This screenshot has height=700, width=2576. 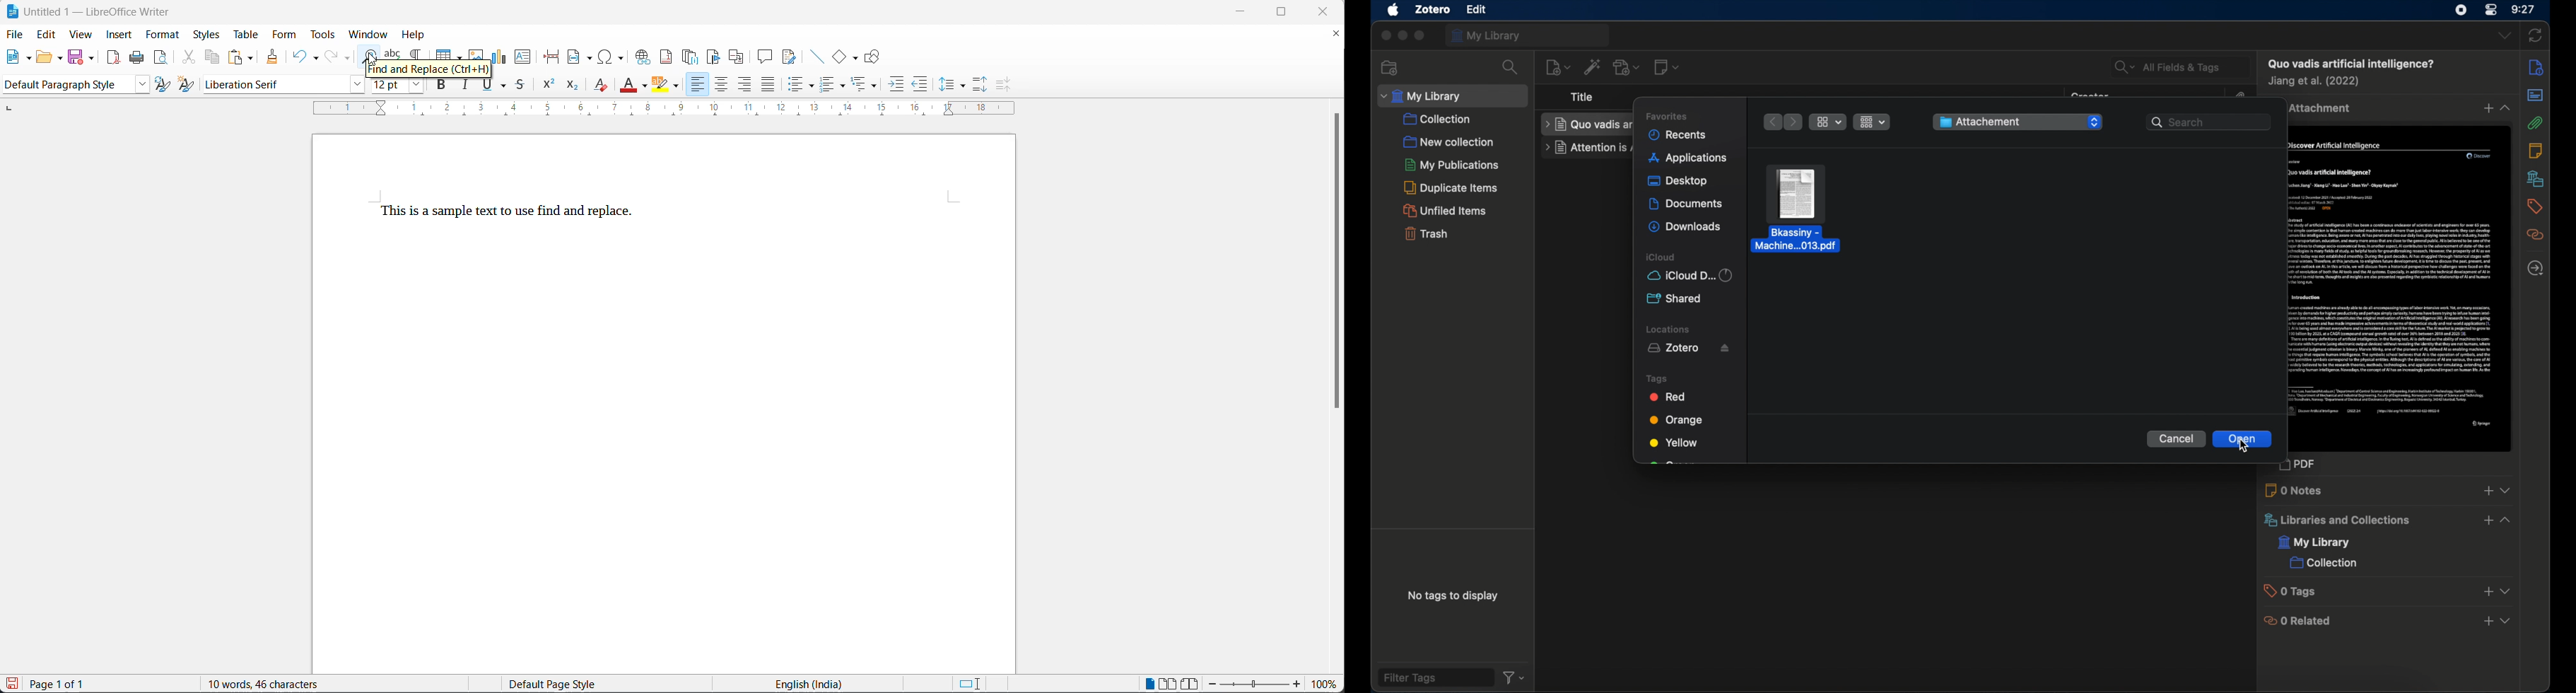 I want to click on all fields and tags, so click(x=2179, y=66).